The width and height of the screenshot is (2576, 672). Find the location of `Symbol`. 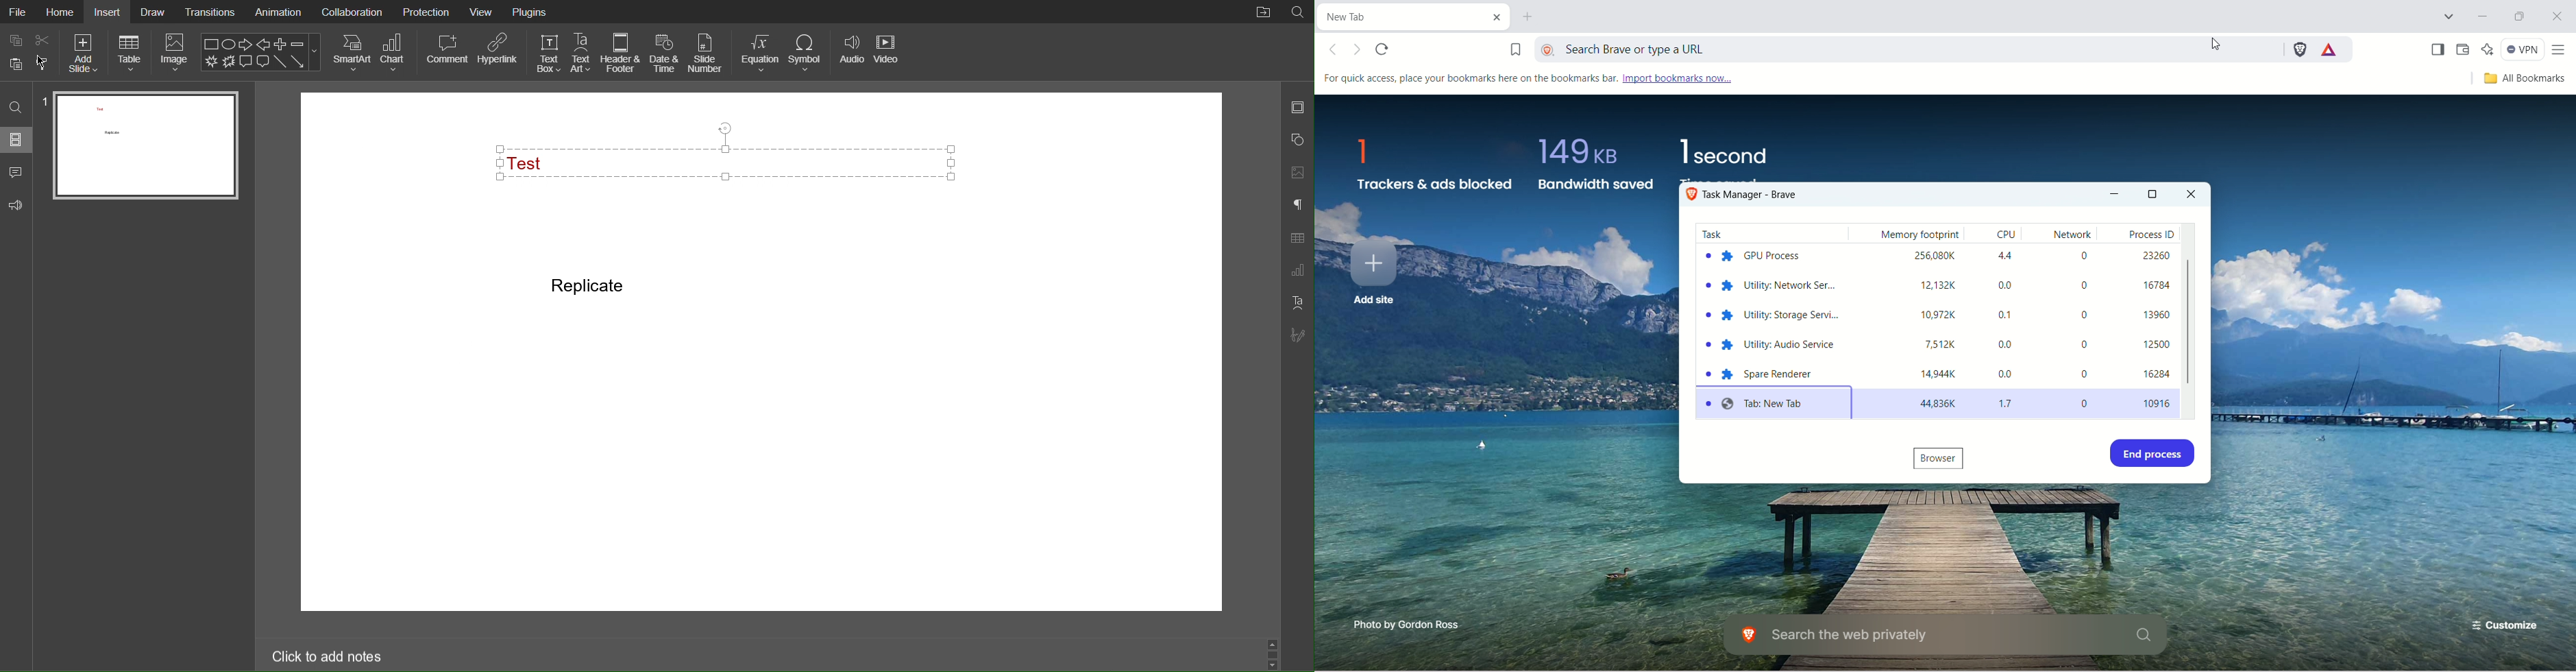

Symbol is located at coordinates (807, 53).